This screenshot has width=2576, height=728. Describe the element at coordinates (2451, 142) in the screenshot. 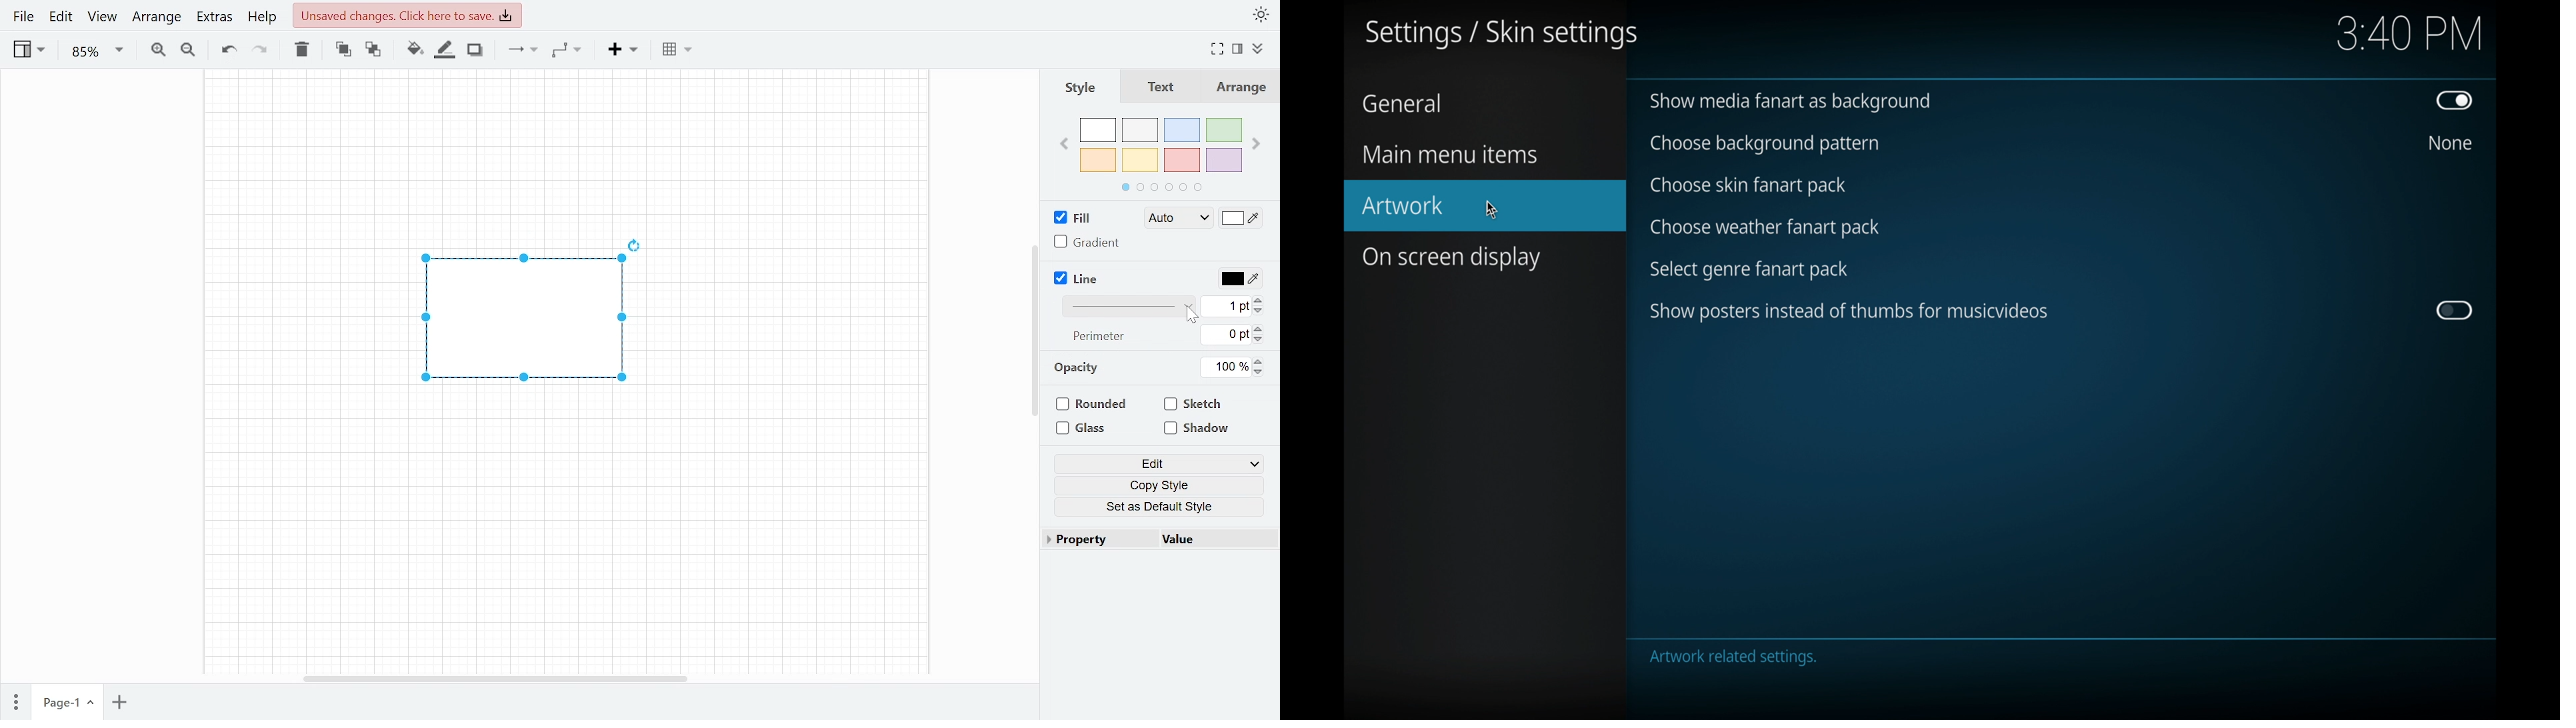

I see `none` at that location.